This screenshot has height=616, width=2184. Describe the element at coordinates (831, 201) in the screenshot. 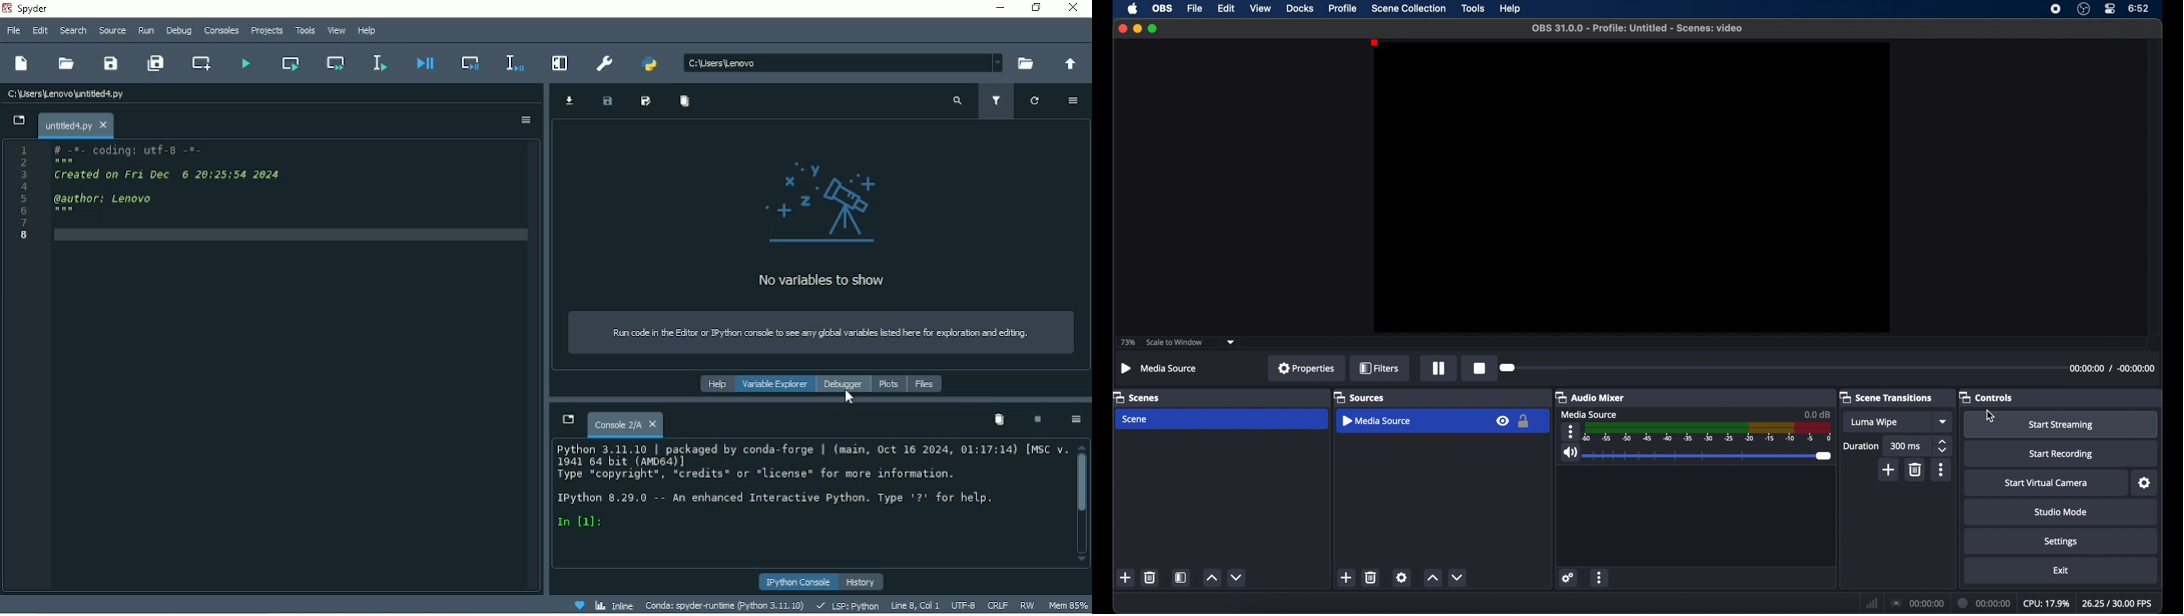

I see `logo` at that location.